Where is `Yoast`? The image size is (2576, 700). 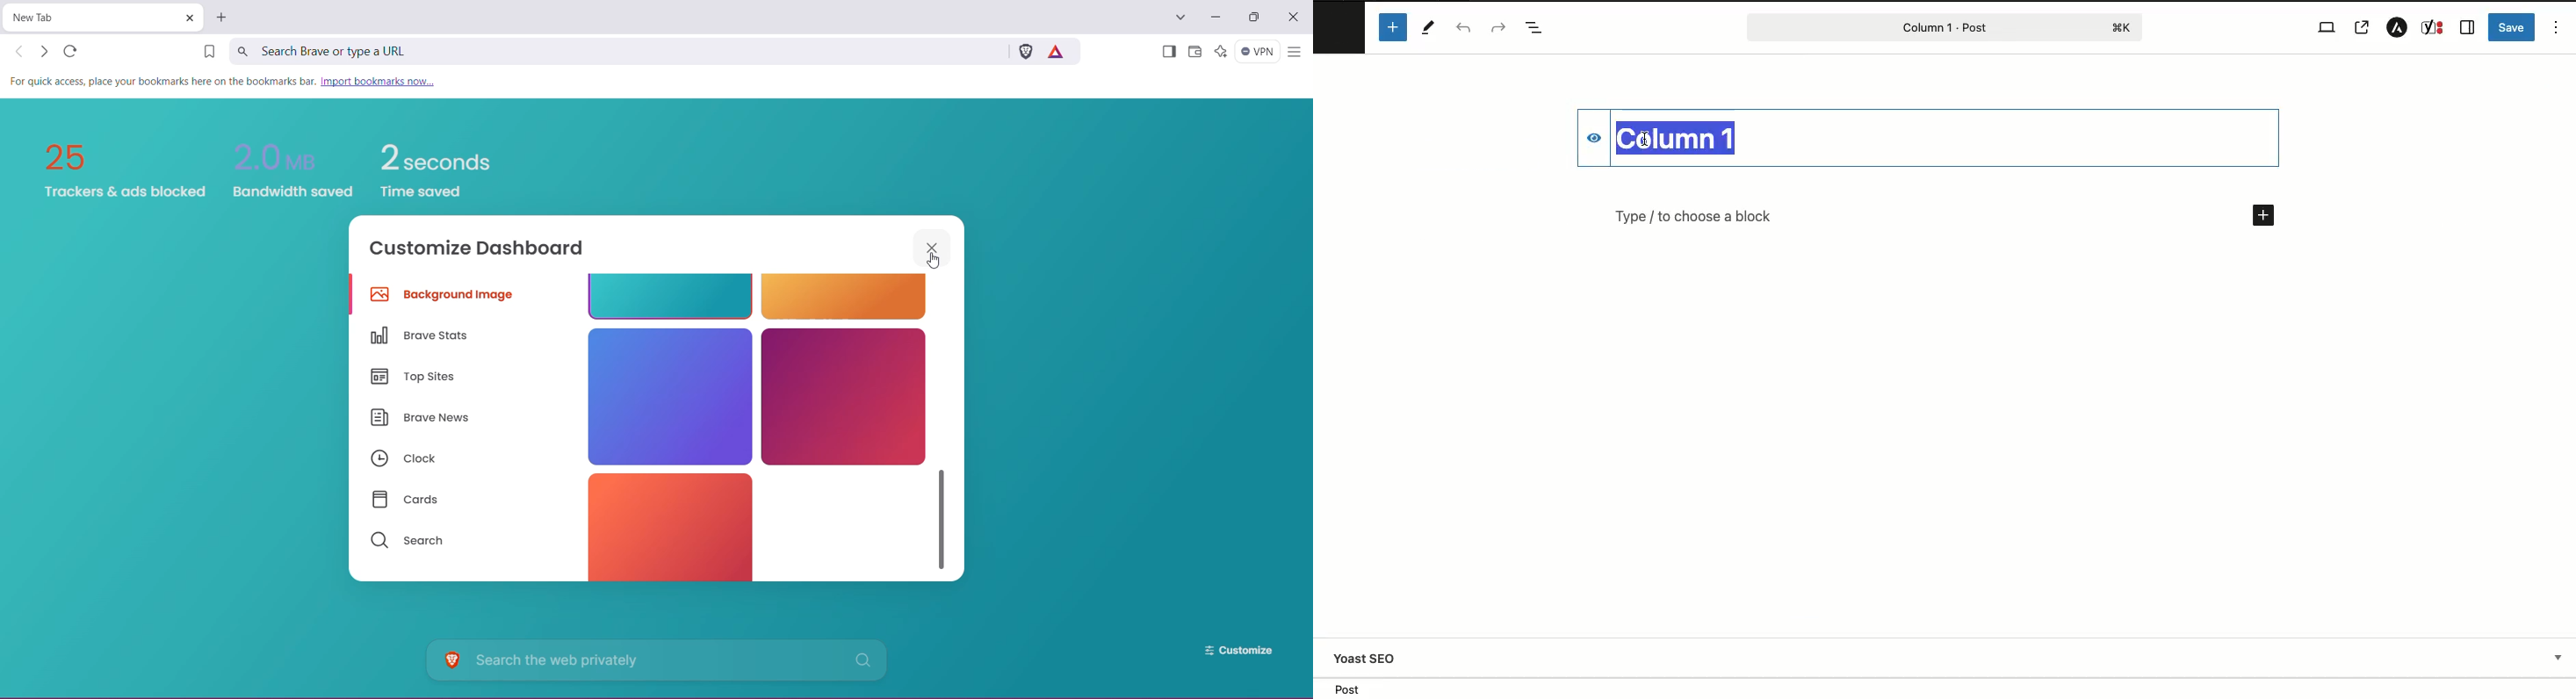
Yoast is located at coordinates (2434, 28).